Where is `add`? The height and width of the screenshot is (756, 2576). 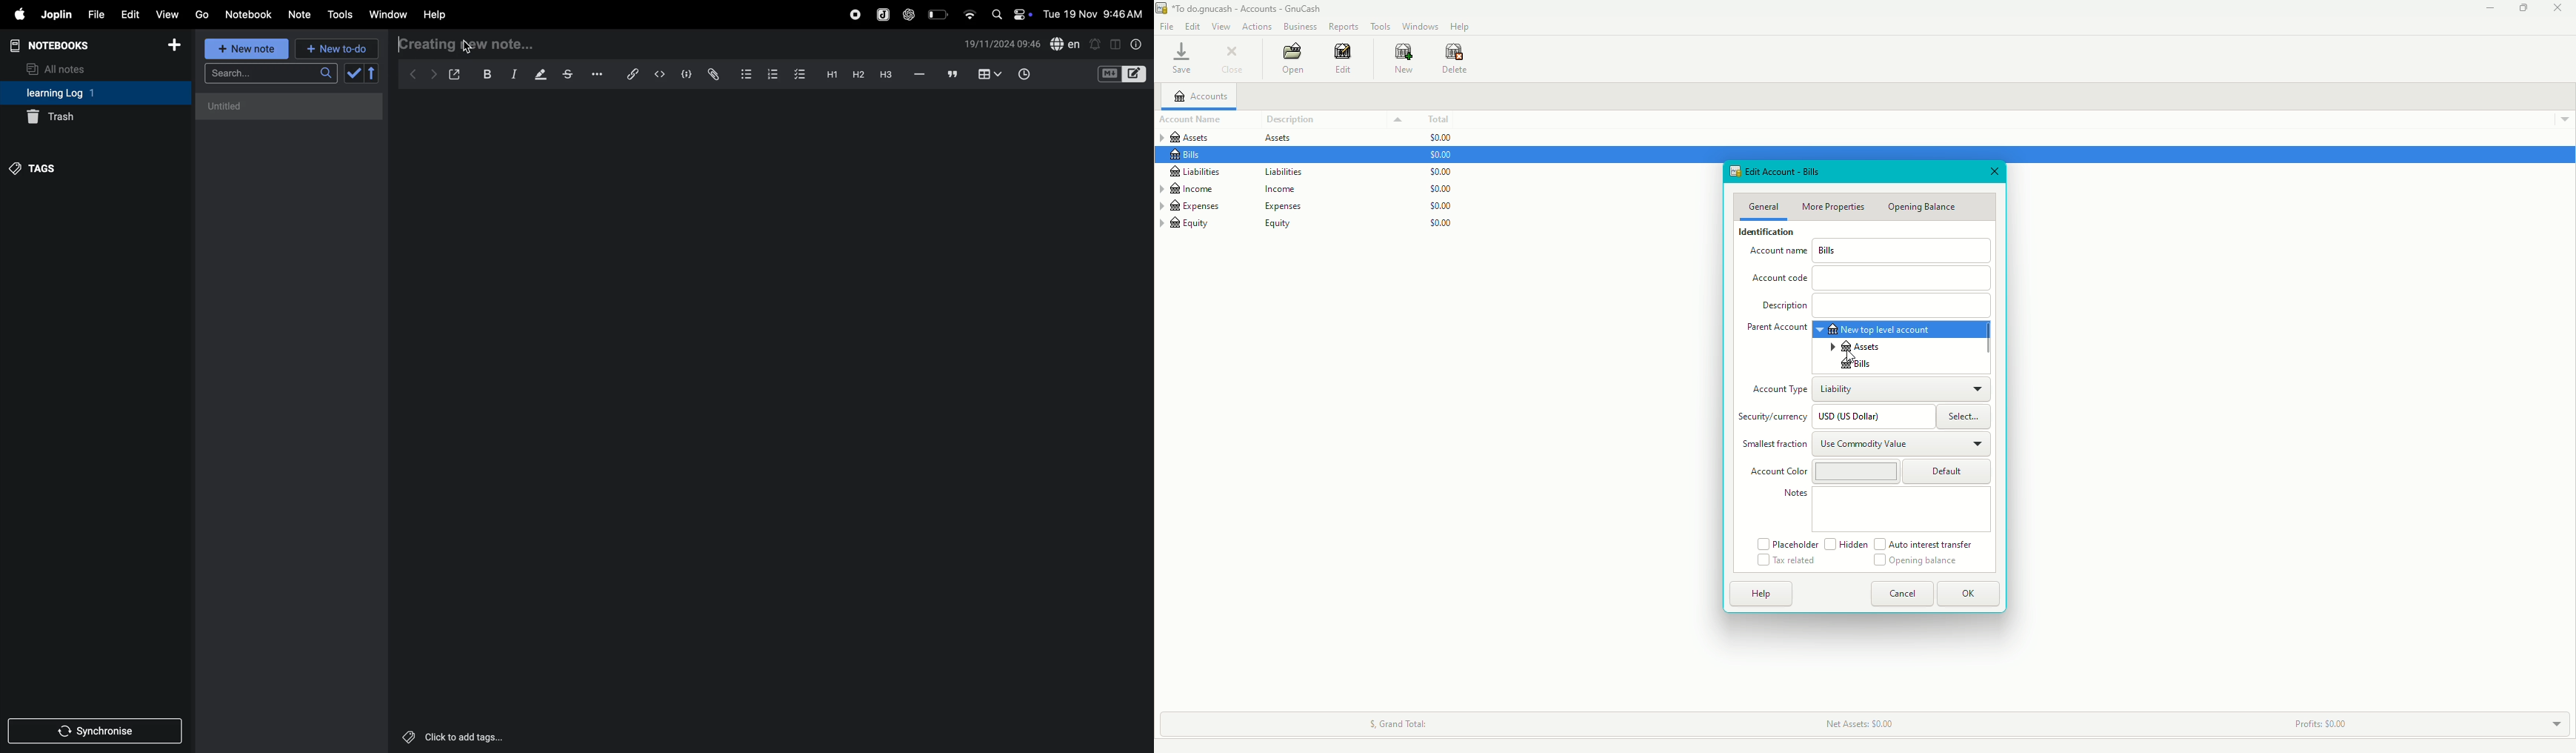
add is located at coordinates (175, 48).